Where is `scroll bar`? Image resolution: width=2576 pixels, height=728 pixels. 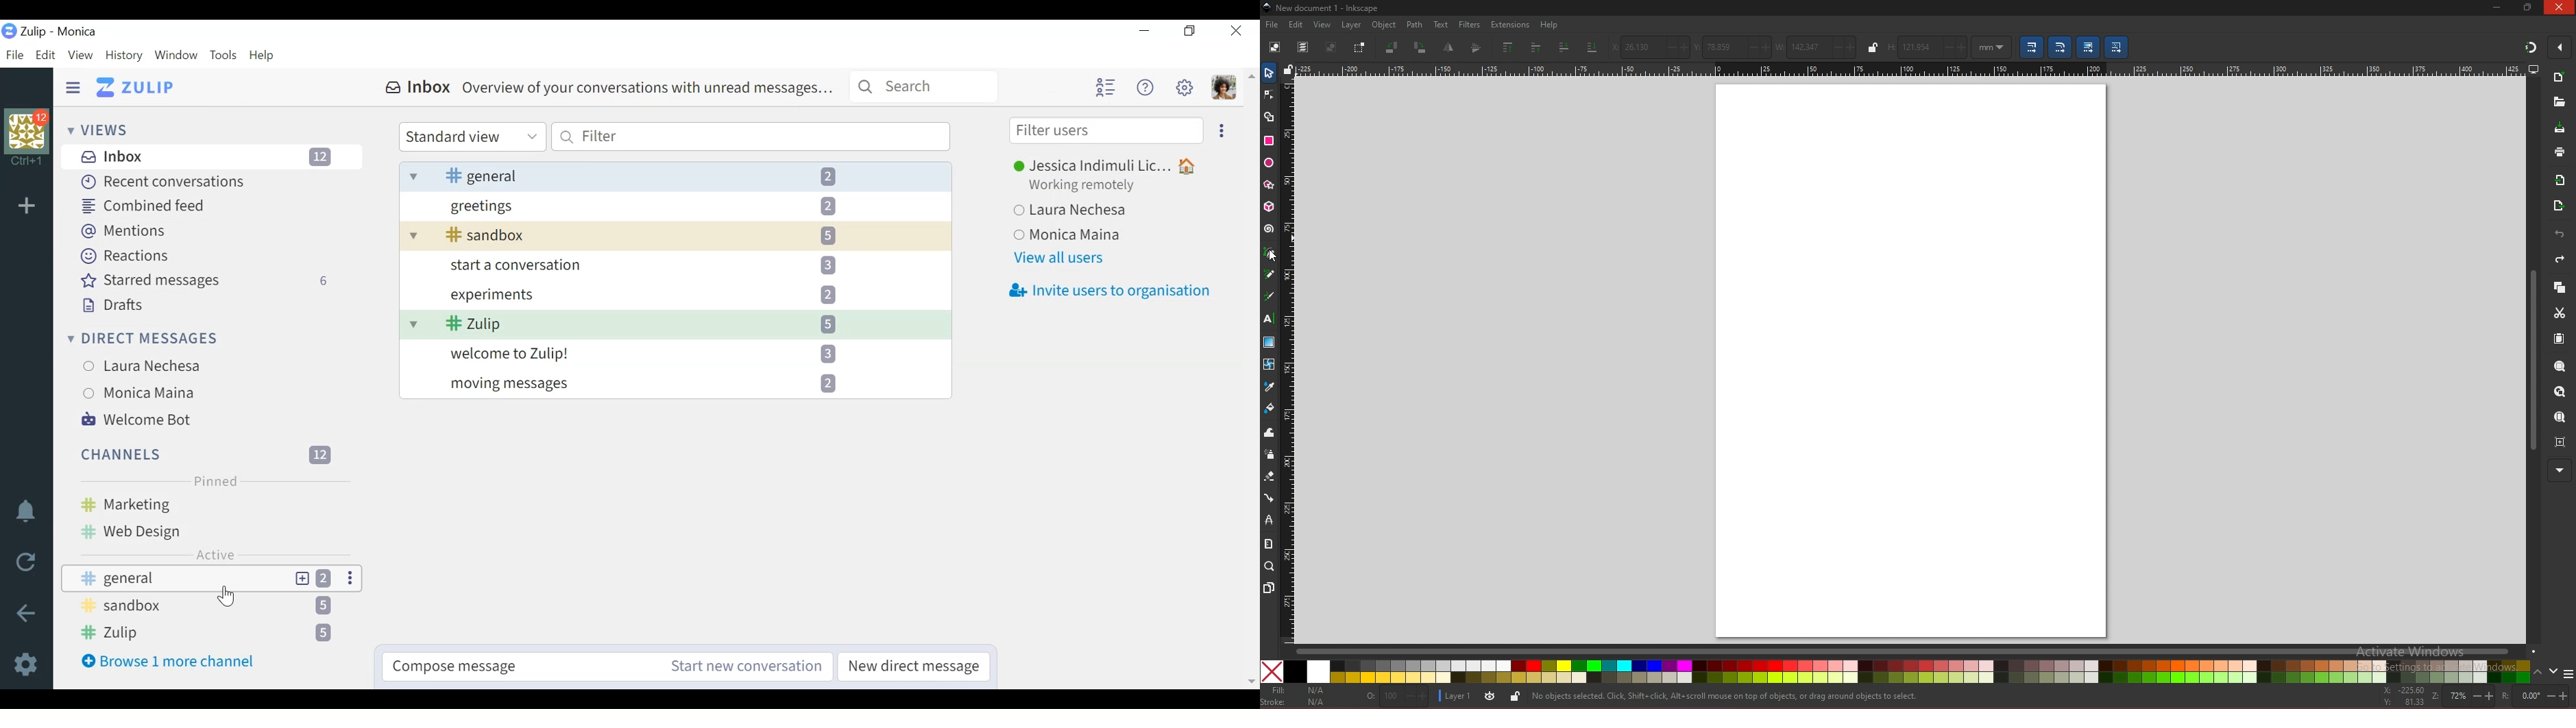
scroll bar is located at coordinates (1915, 650).